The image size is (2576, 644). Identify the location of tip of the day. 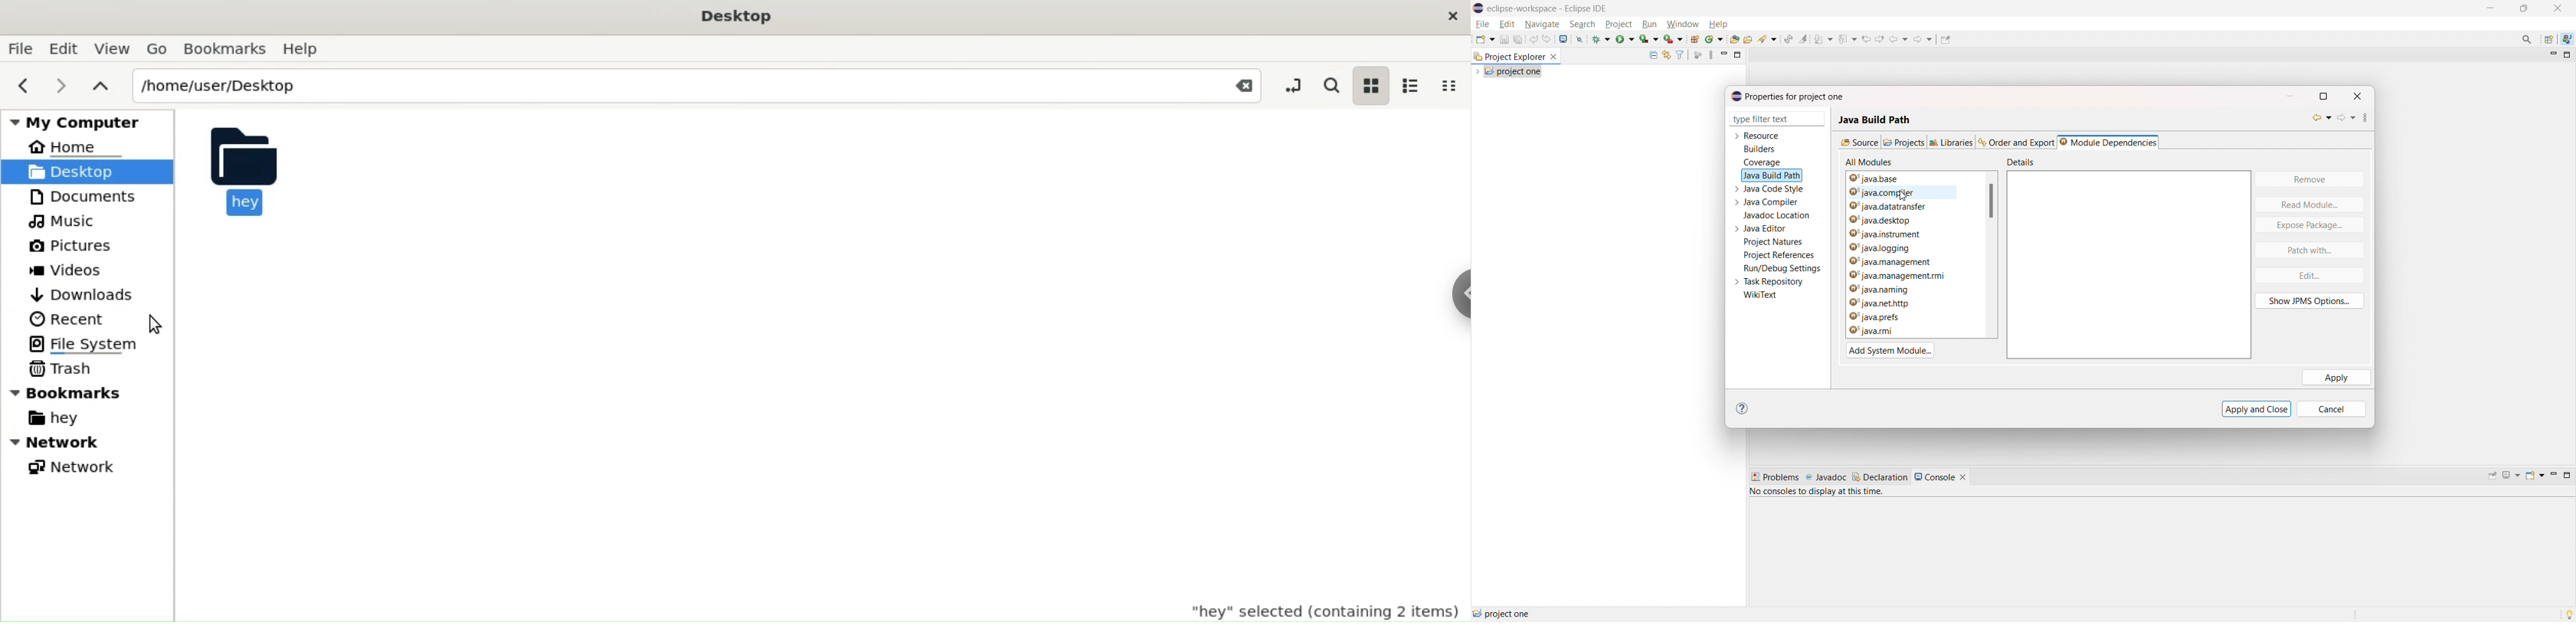
(2570, 614).